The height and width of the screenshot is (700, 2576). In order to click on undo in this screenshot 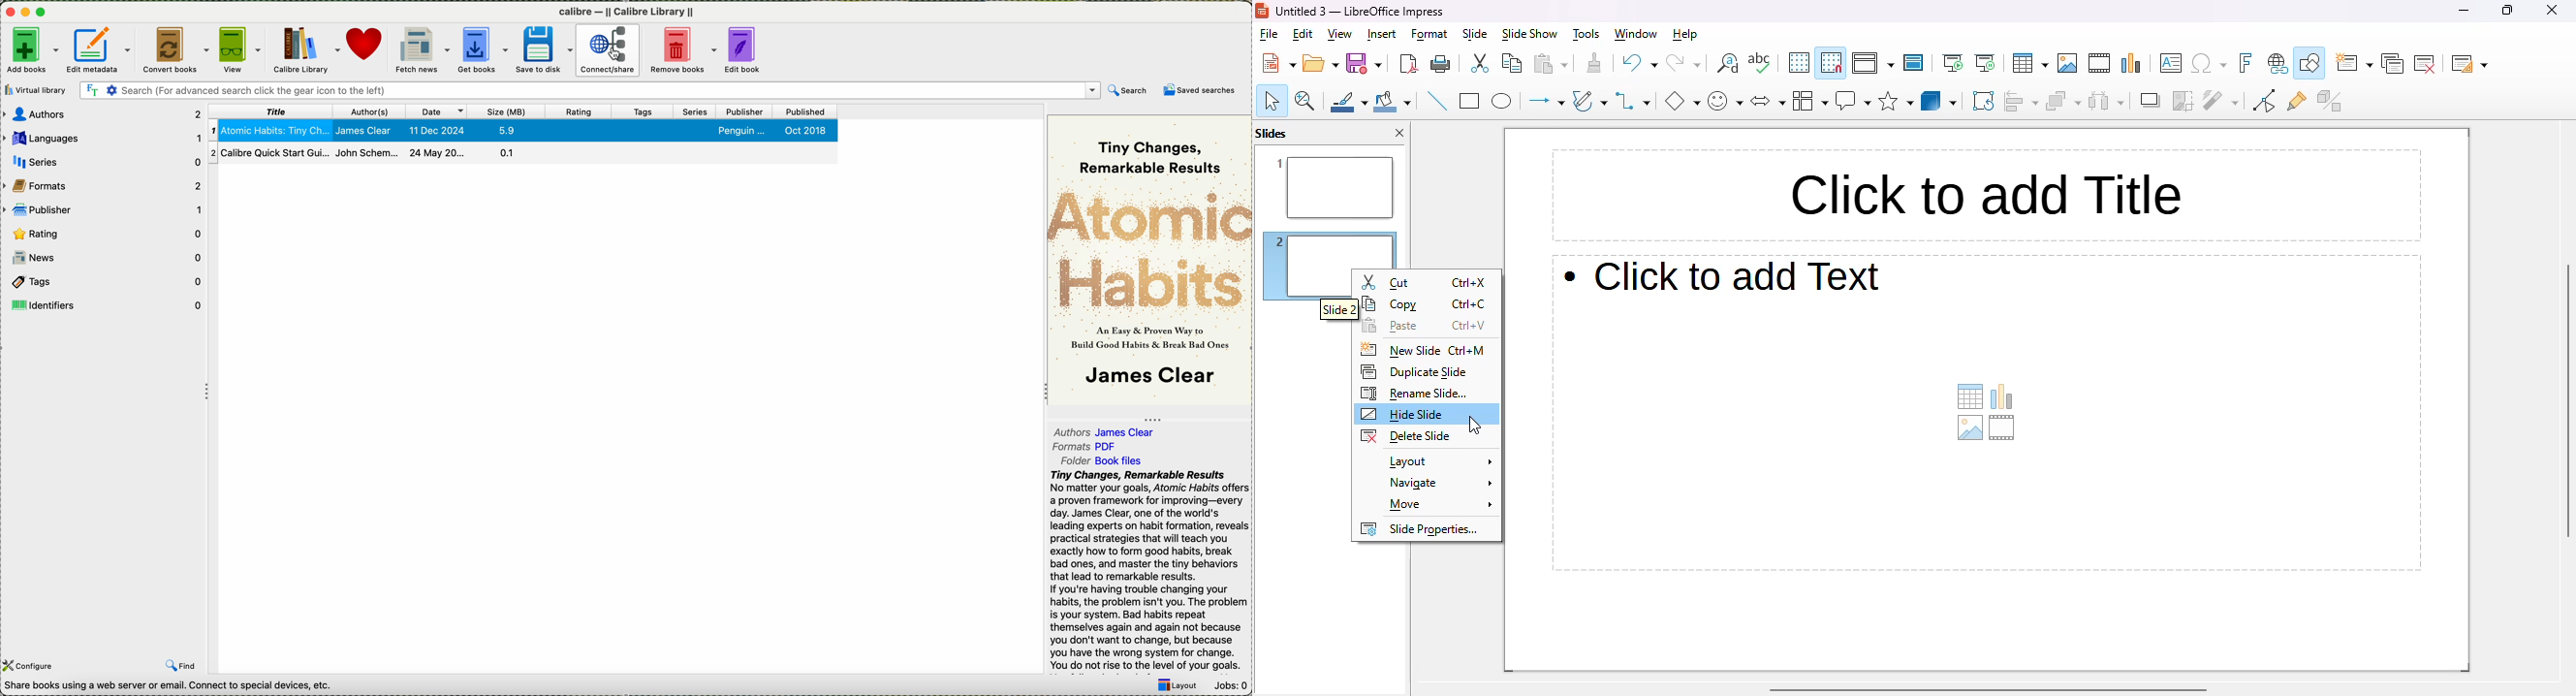, I will do `click(1639, 64)`.